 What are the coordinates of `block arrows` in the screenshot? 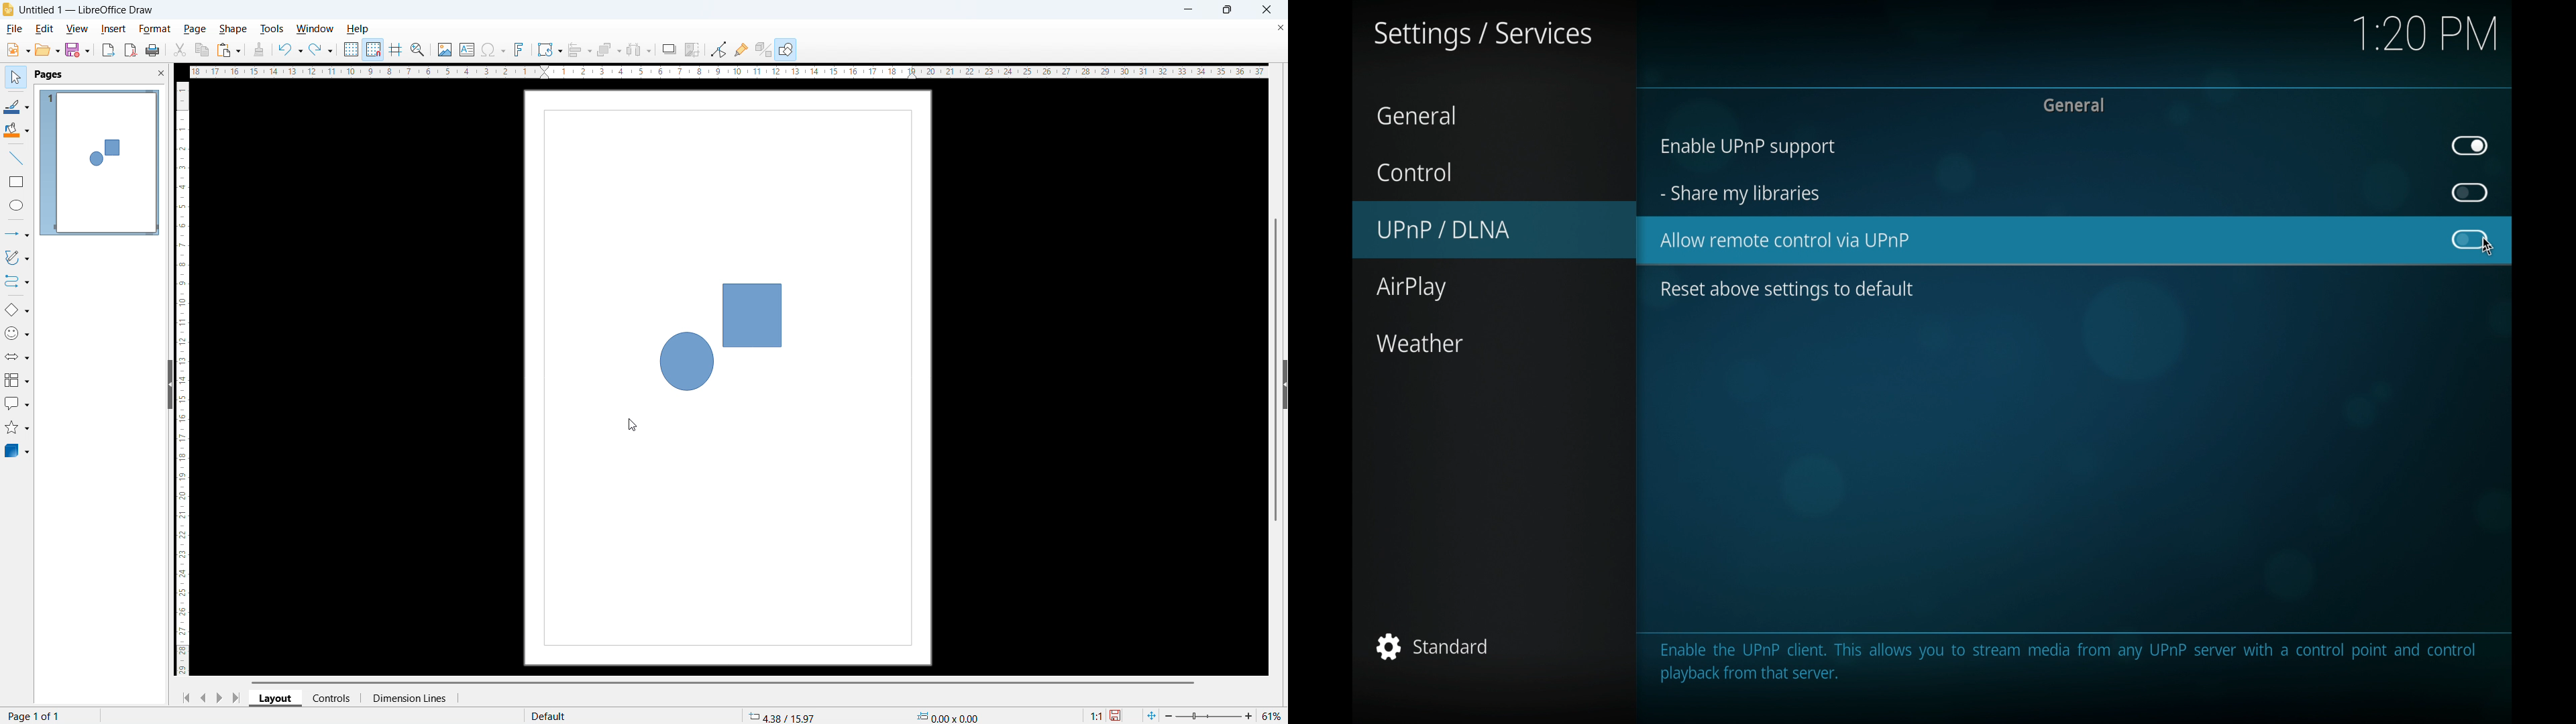 It's located at (17, 357).